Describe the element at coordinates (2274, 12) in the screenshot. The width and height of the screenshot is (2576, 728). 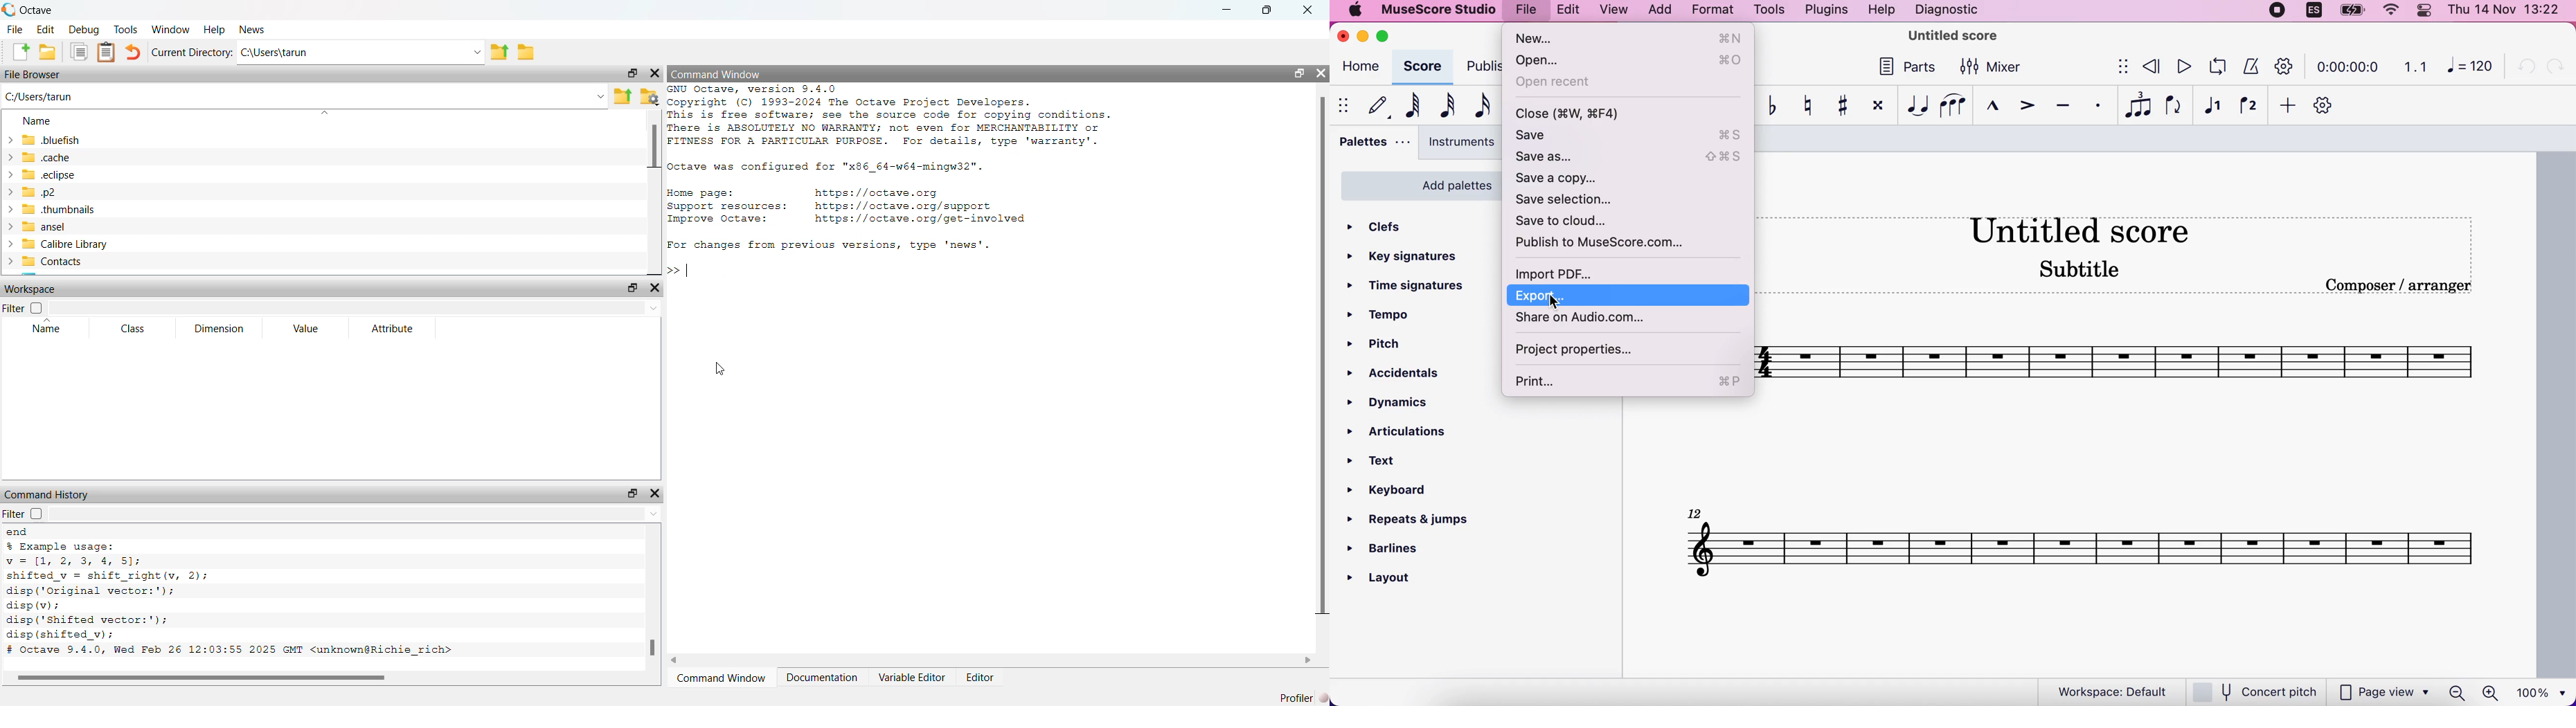
I see `recording stopped` at that location.